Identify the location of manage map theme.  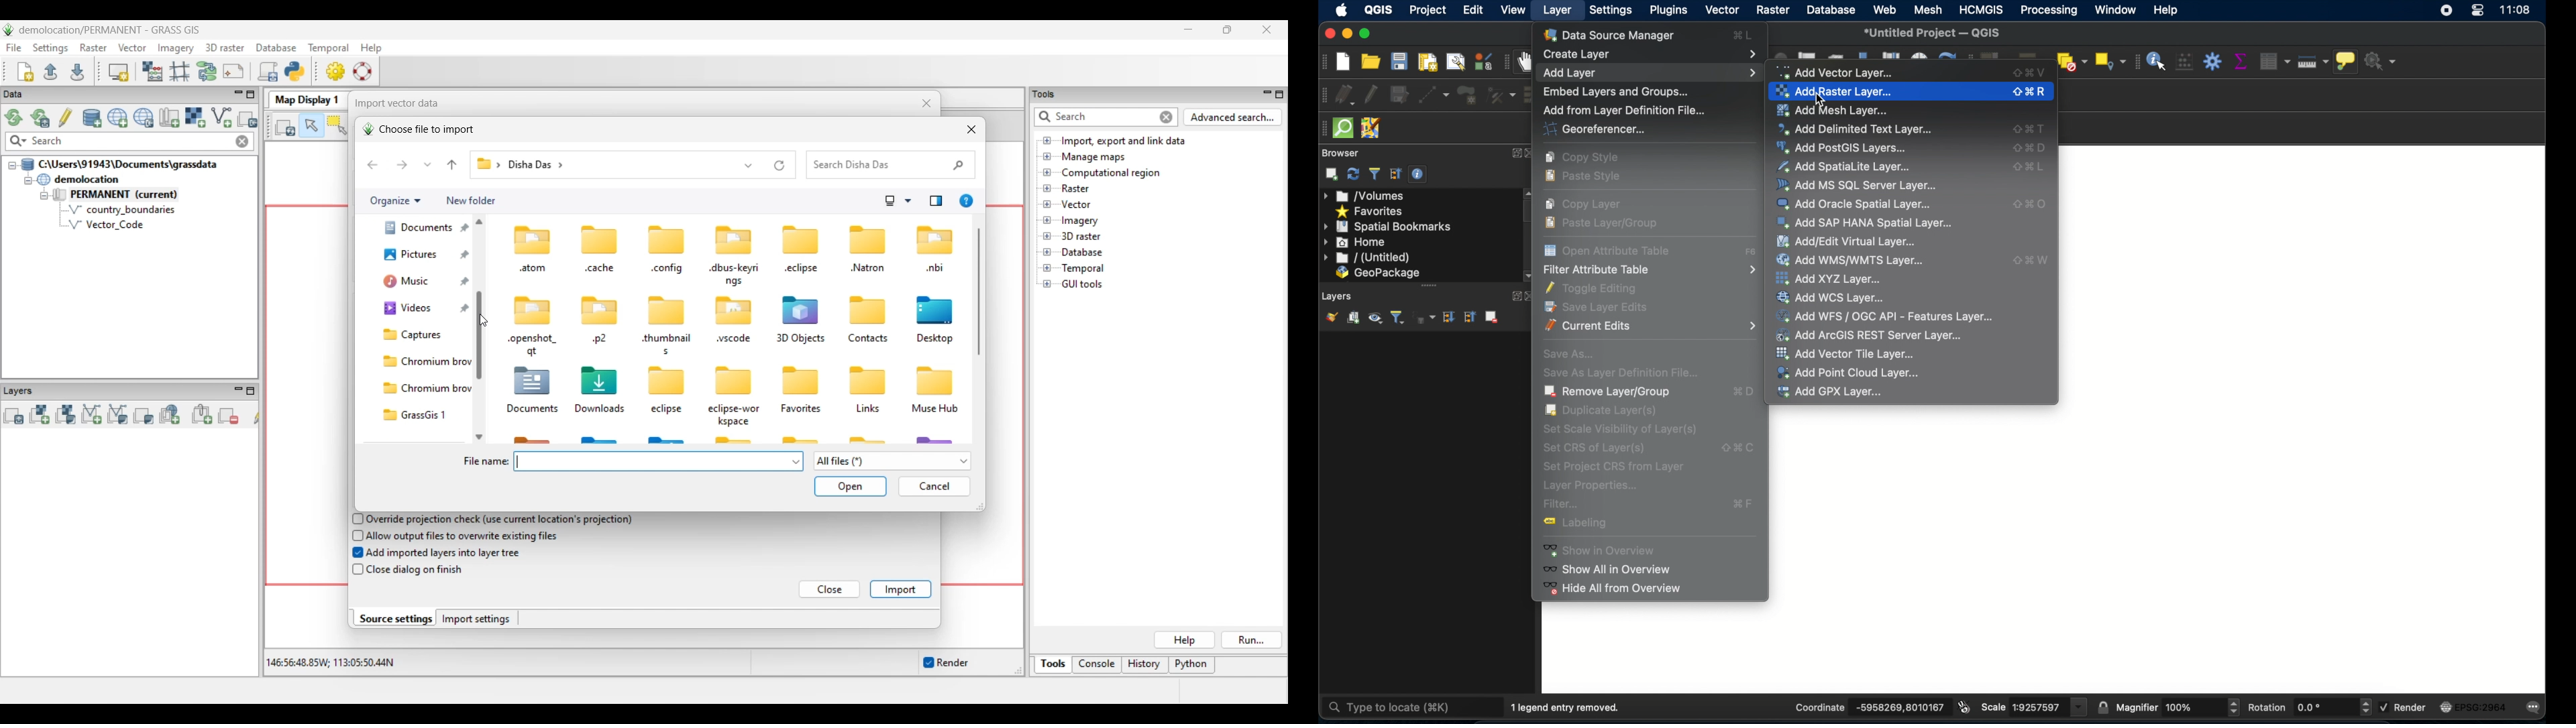
(1376, 319).